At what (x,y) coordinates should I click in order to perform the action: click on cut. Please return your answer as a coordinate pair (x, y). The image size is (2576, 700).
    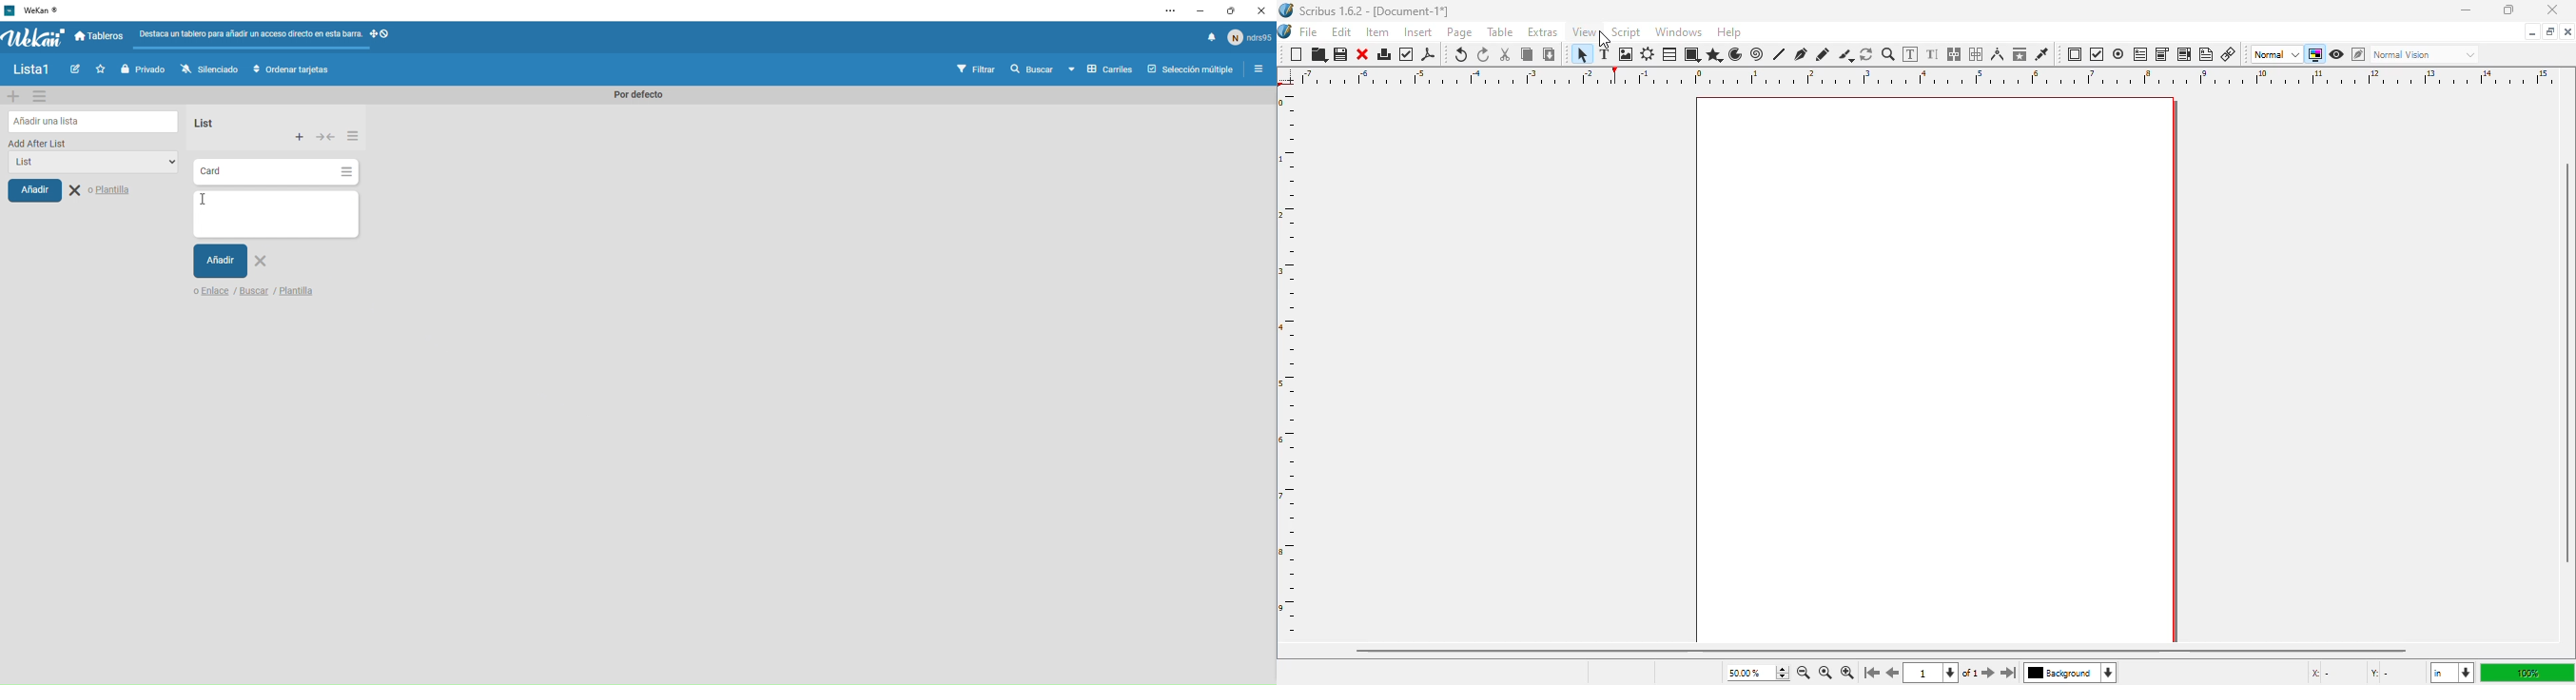
    Looking at the image, I should click on (1506, 54).